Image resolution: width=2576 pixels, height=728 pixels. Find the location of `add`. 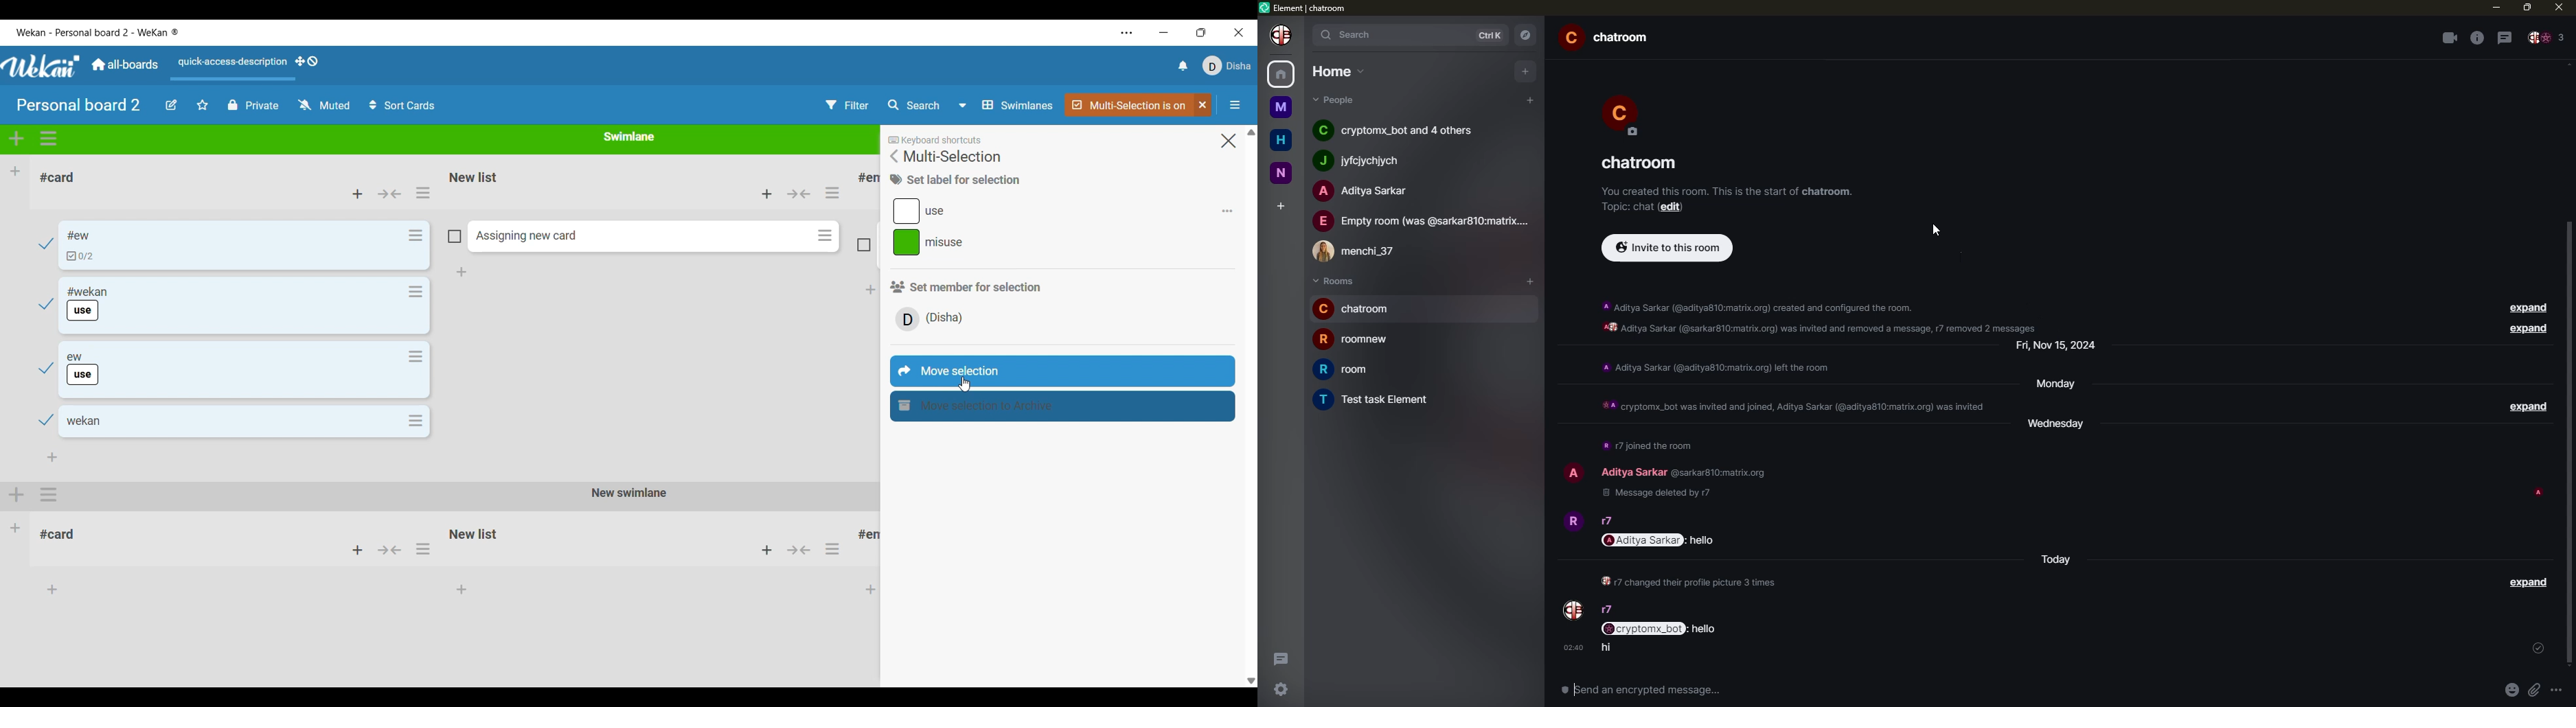

add is located at coordinates (1524, 71).